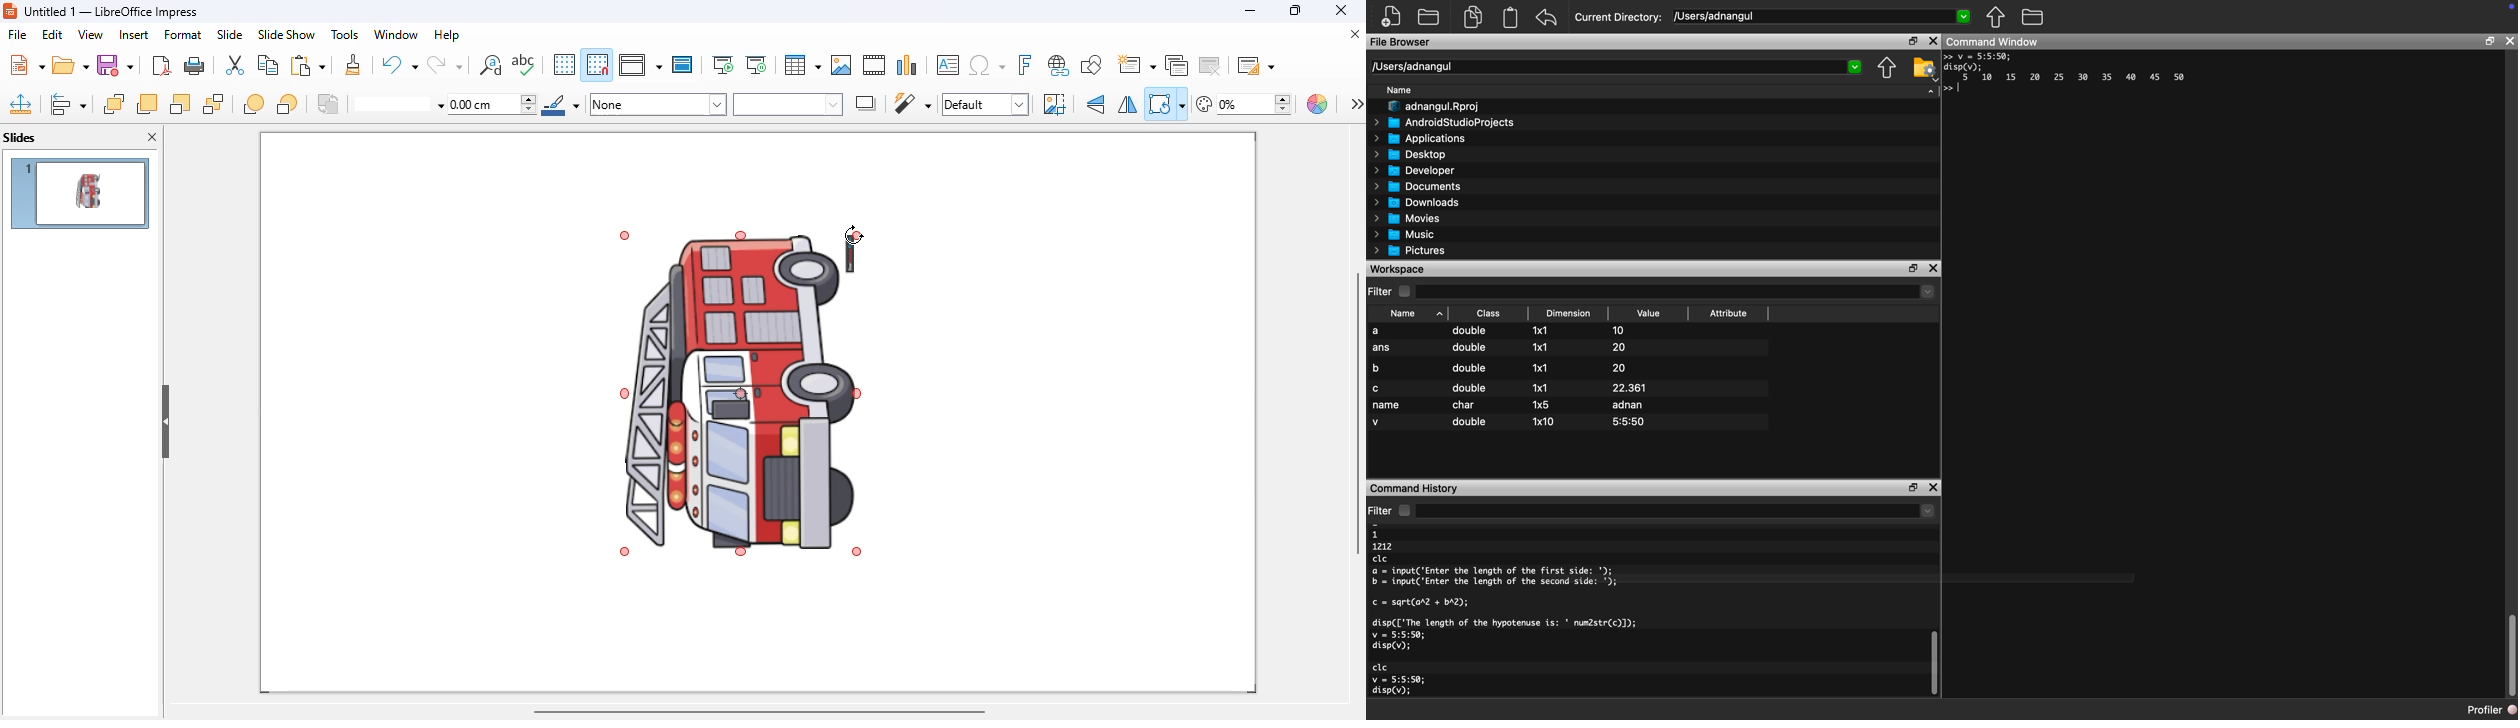 The width and height of the screenshot is (2520, 728). Describe the element at coordinates (268, 65) in the screenshot. I see `copy` at that location.